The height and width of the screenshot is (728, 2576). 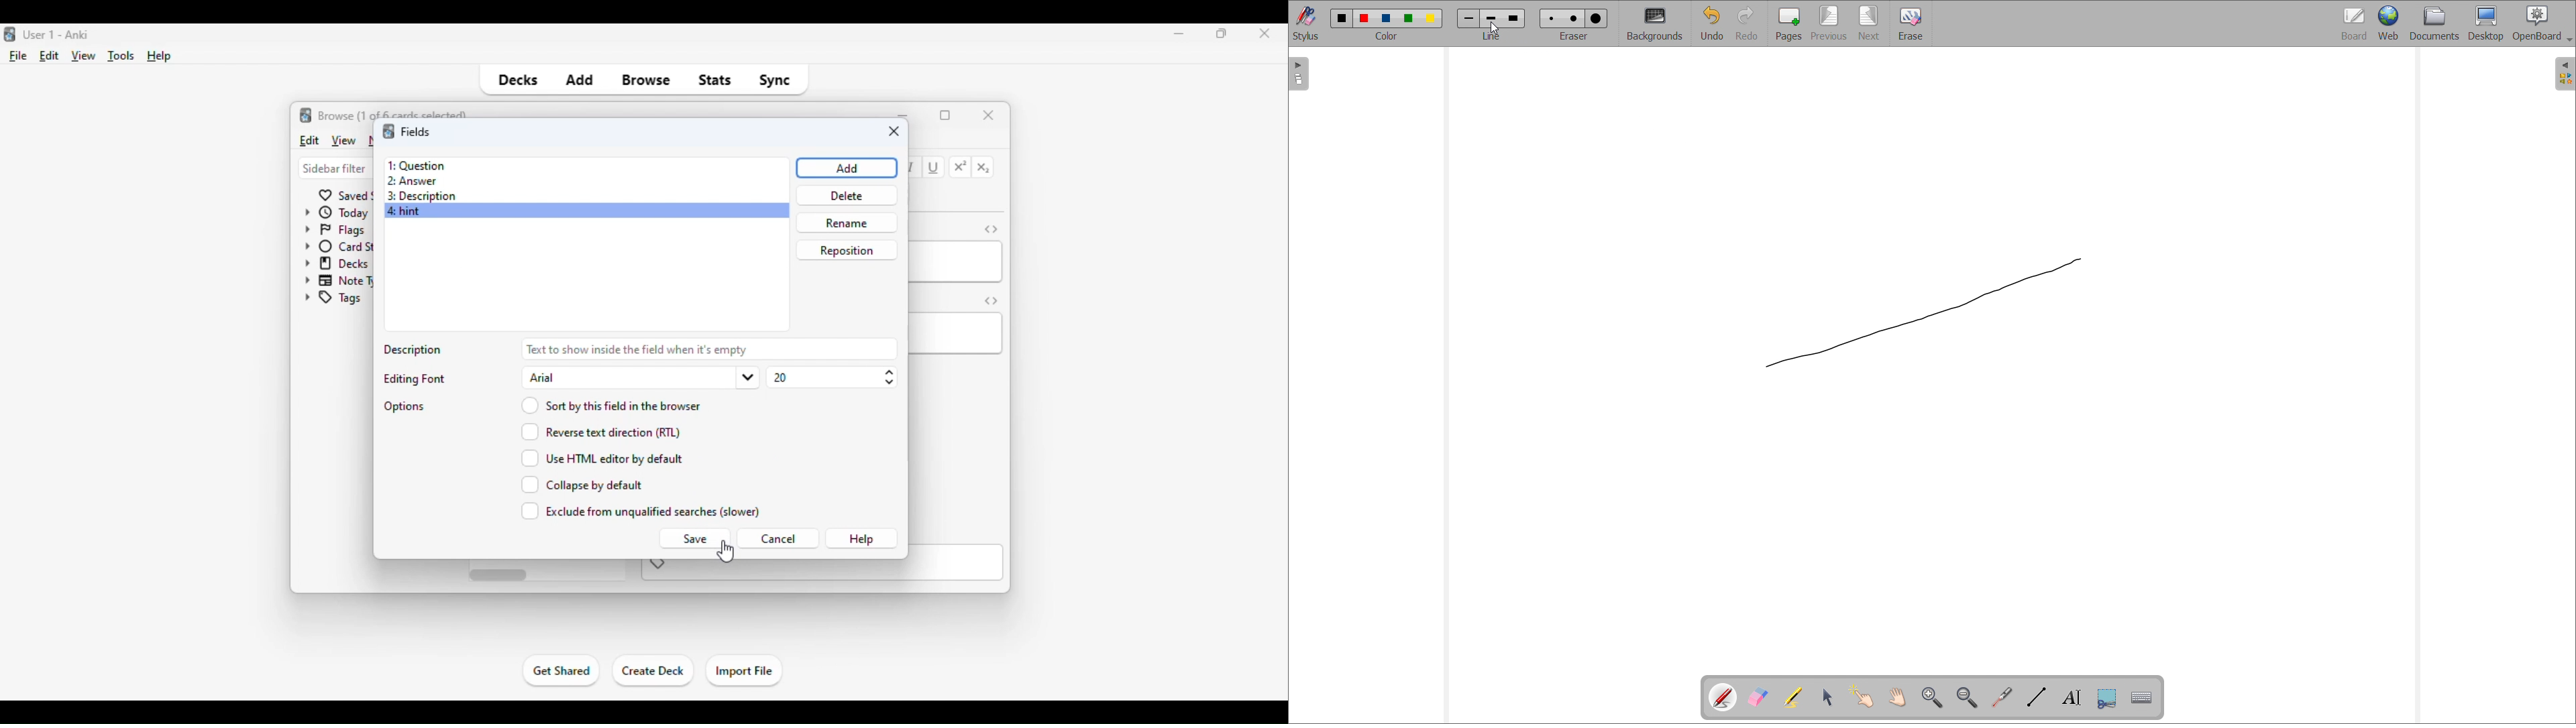 I want to click on decks, so click(x=517, y=80).